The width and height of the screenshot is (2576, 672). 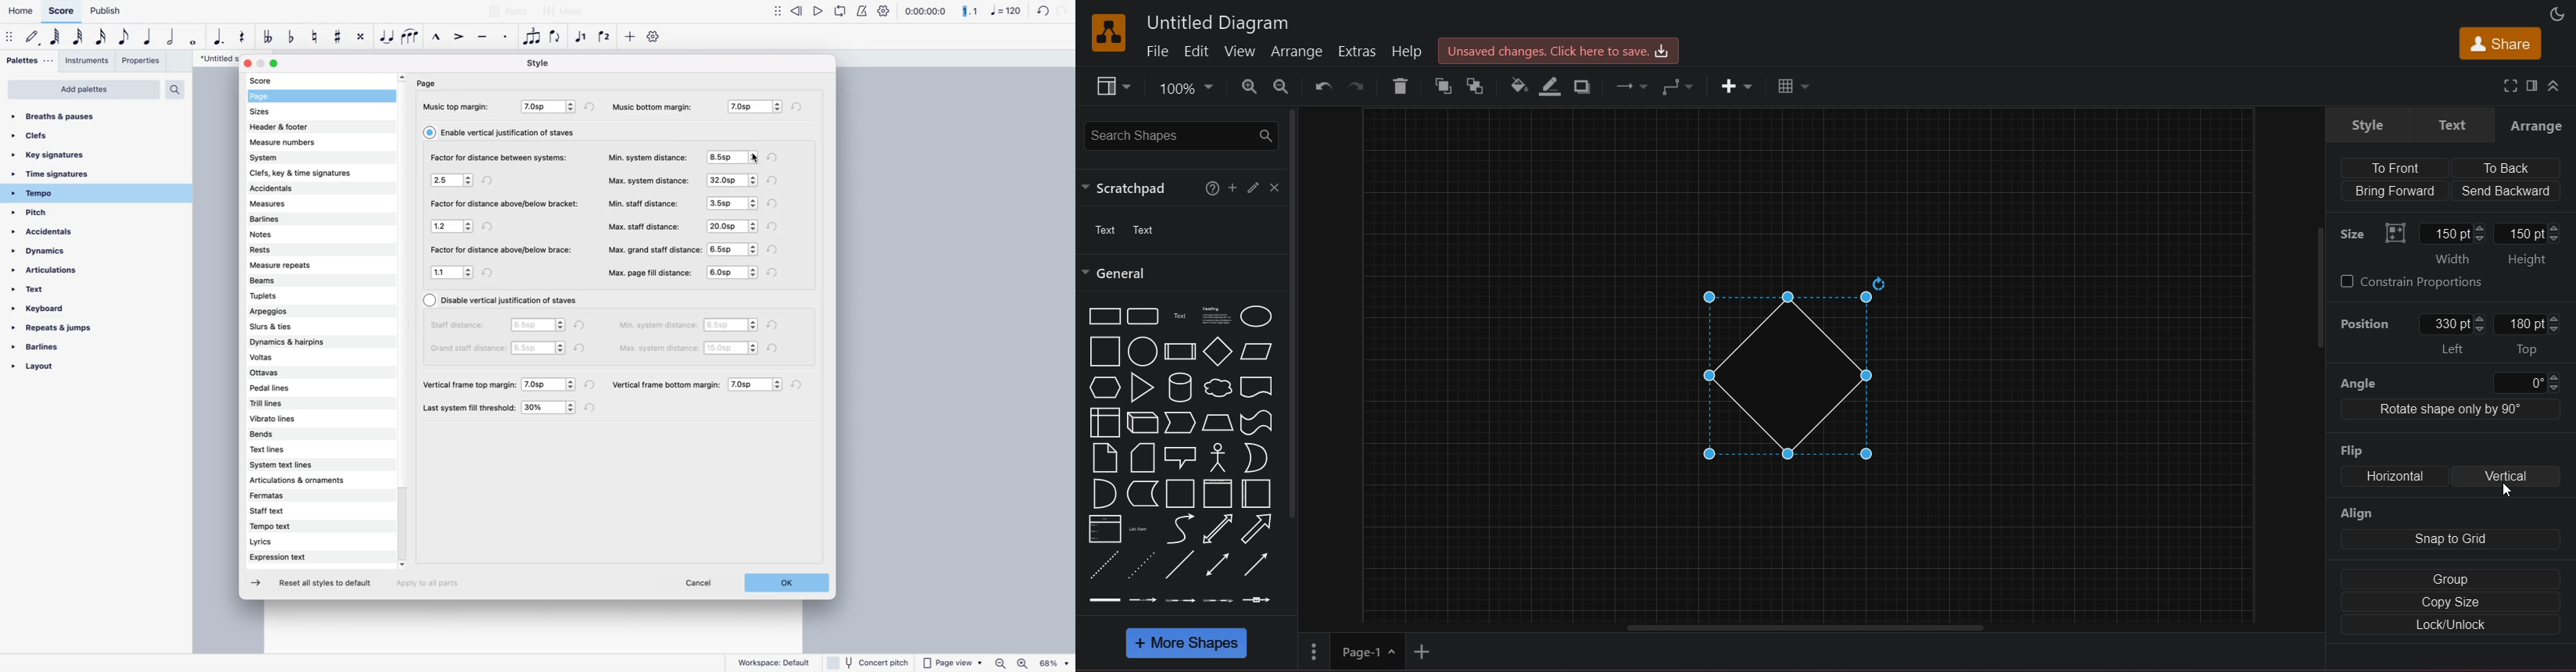 I want to click on options, so click(x=453, y=272).